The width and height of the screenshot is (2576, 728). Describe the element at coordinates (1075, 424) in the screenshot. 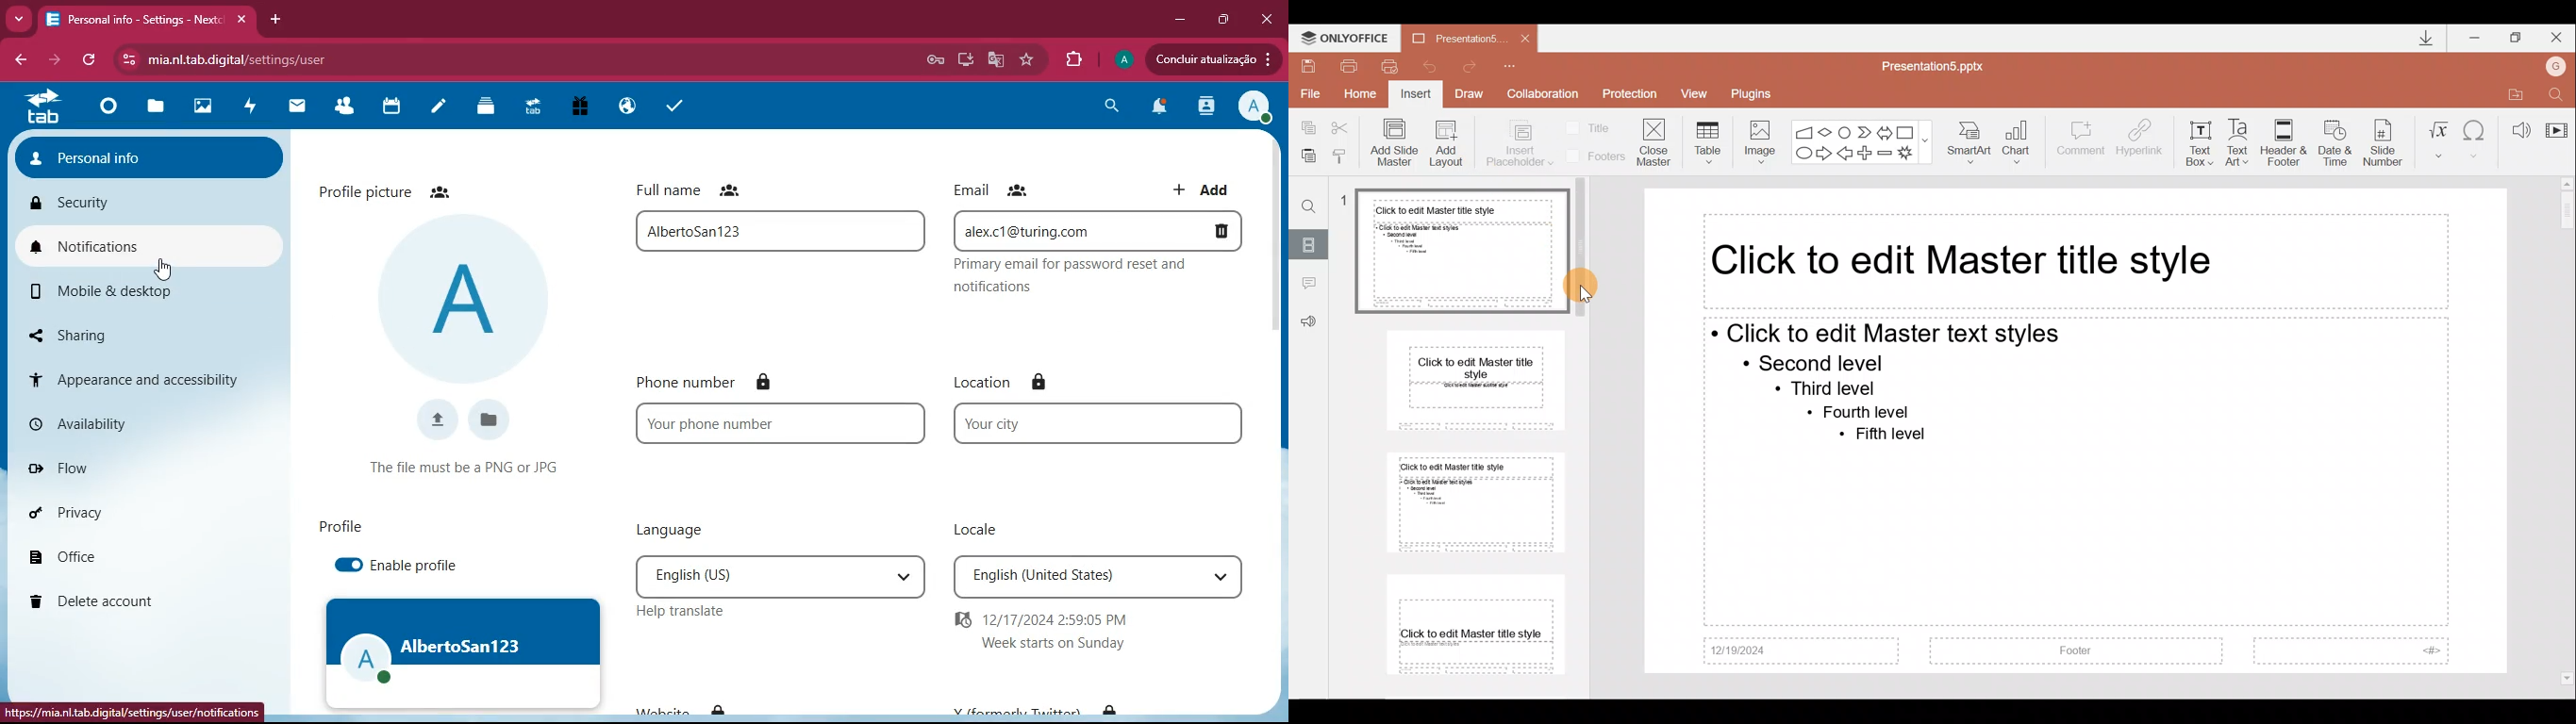

I see `your city` at that location.